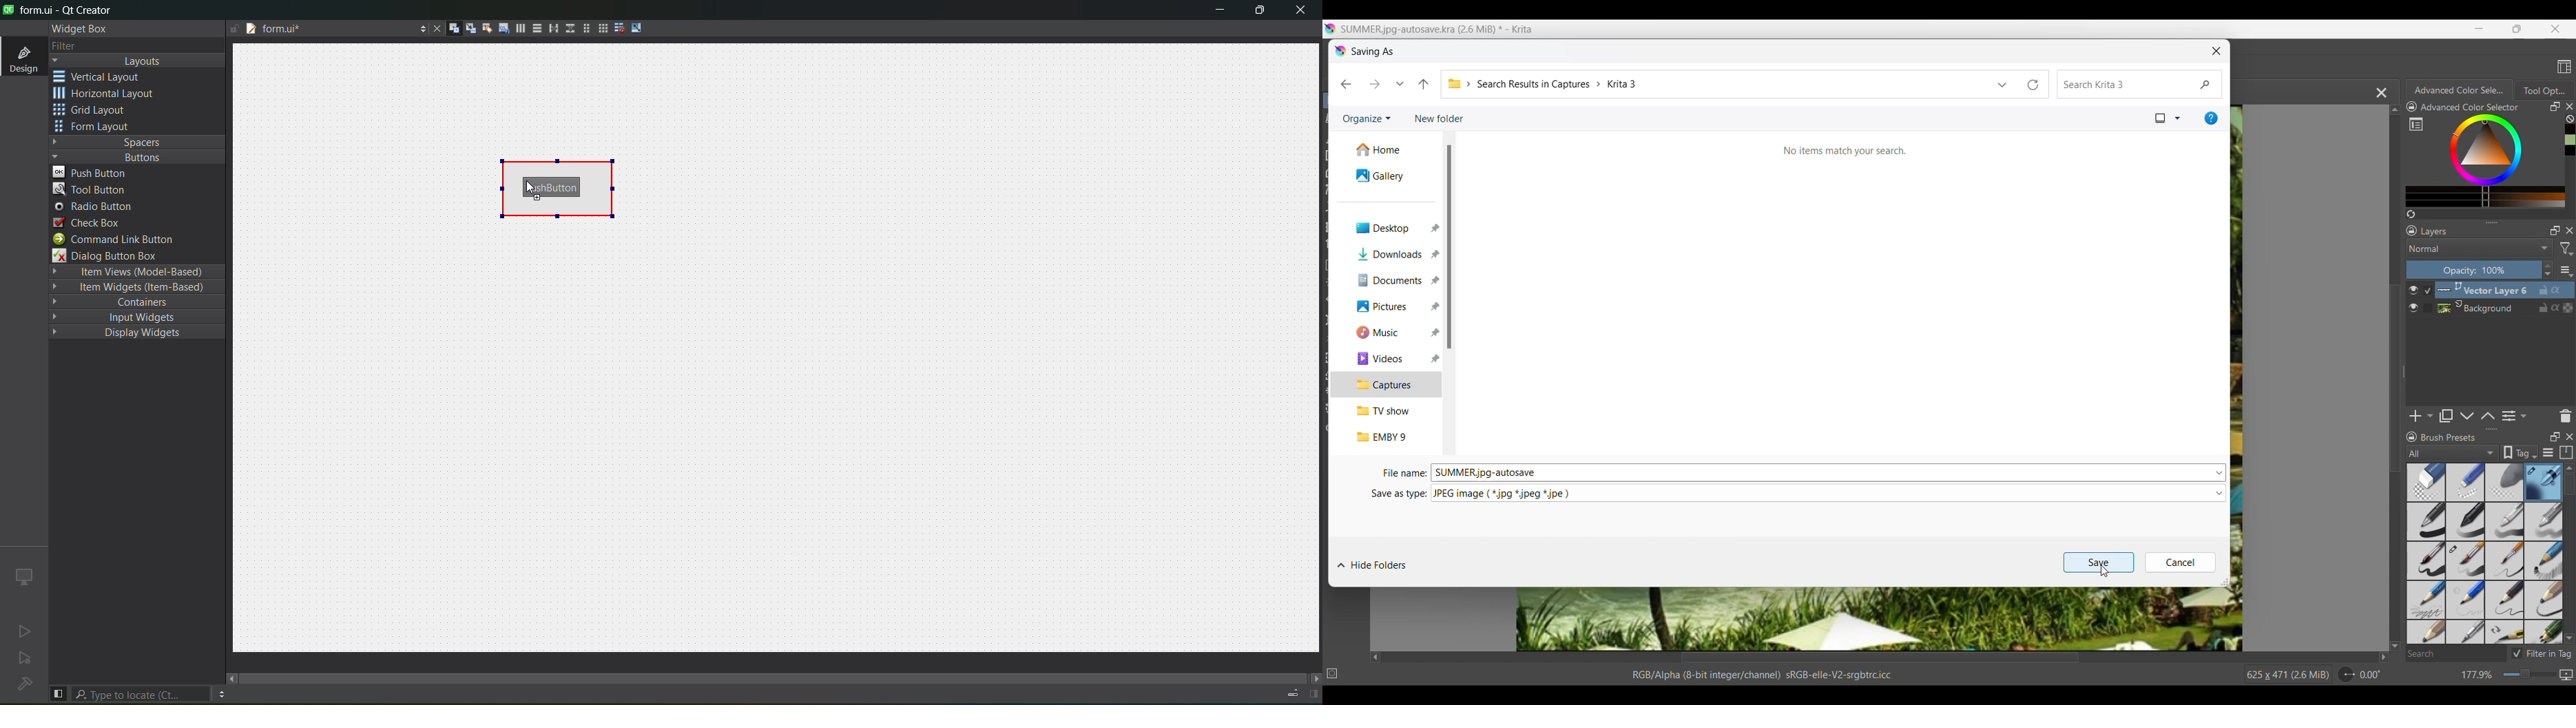 The width and height of the screenshot is (2576, 728). Describe the element at coordinates (2446, 416) in the screenshot. I see `Duplicate layer/mask` at that location.